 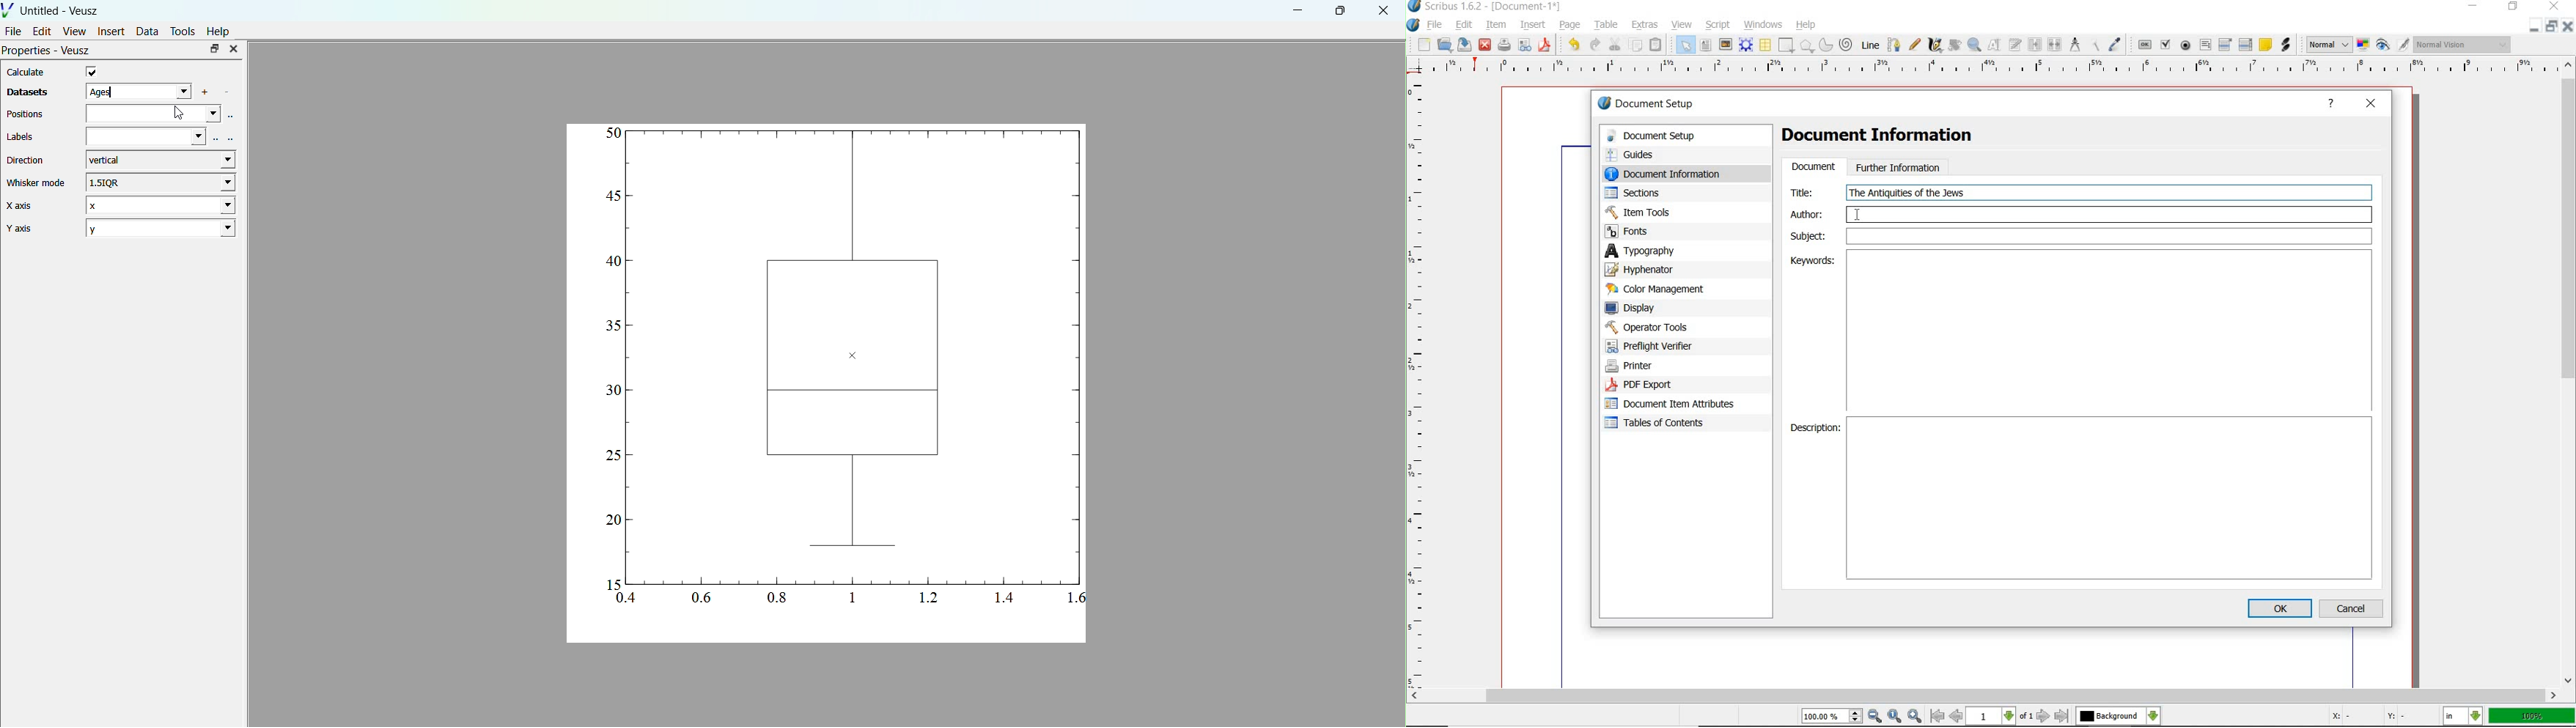 What do you see at coordinates (164, 160) in the screenshot?
I see `vertical` at bounding box center [164, 160].